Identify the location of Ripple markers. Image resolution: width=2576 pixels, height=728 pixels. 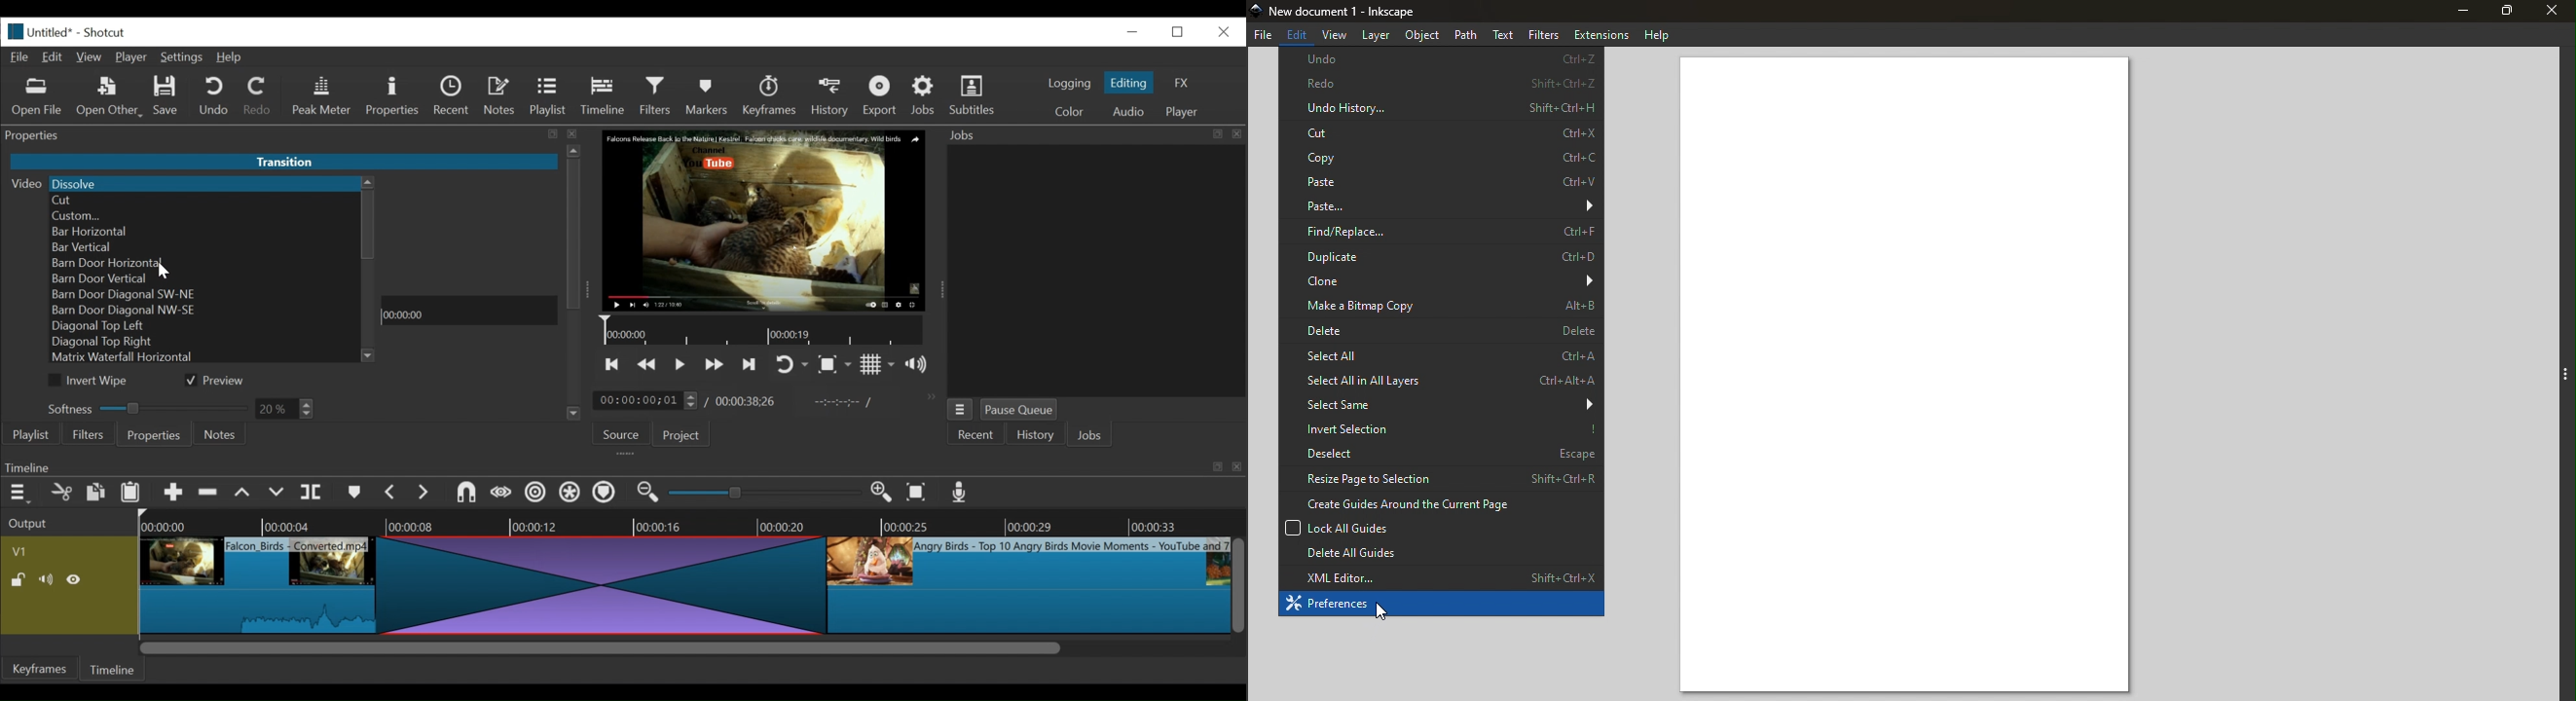
(607, 494).